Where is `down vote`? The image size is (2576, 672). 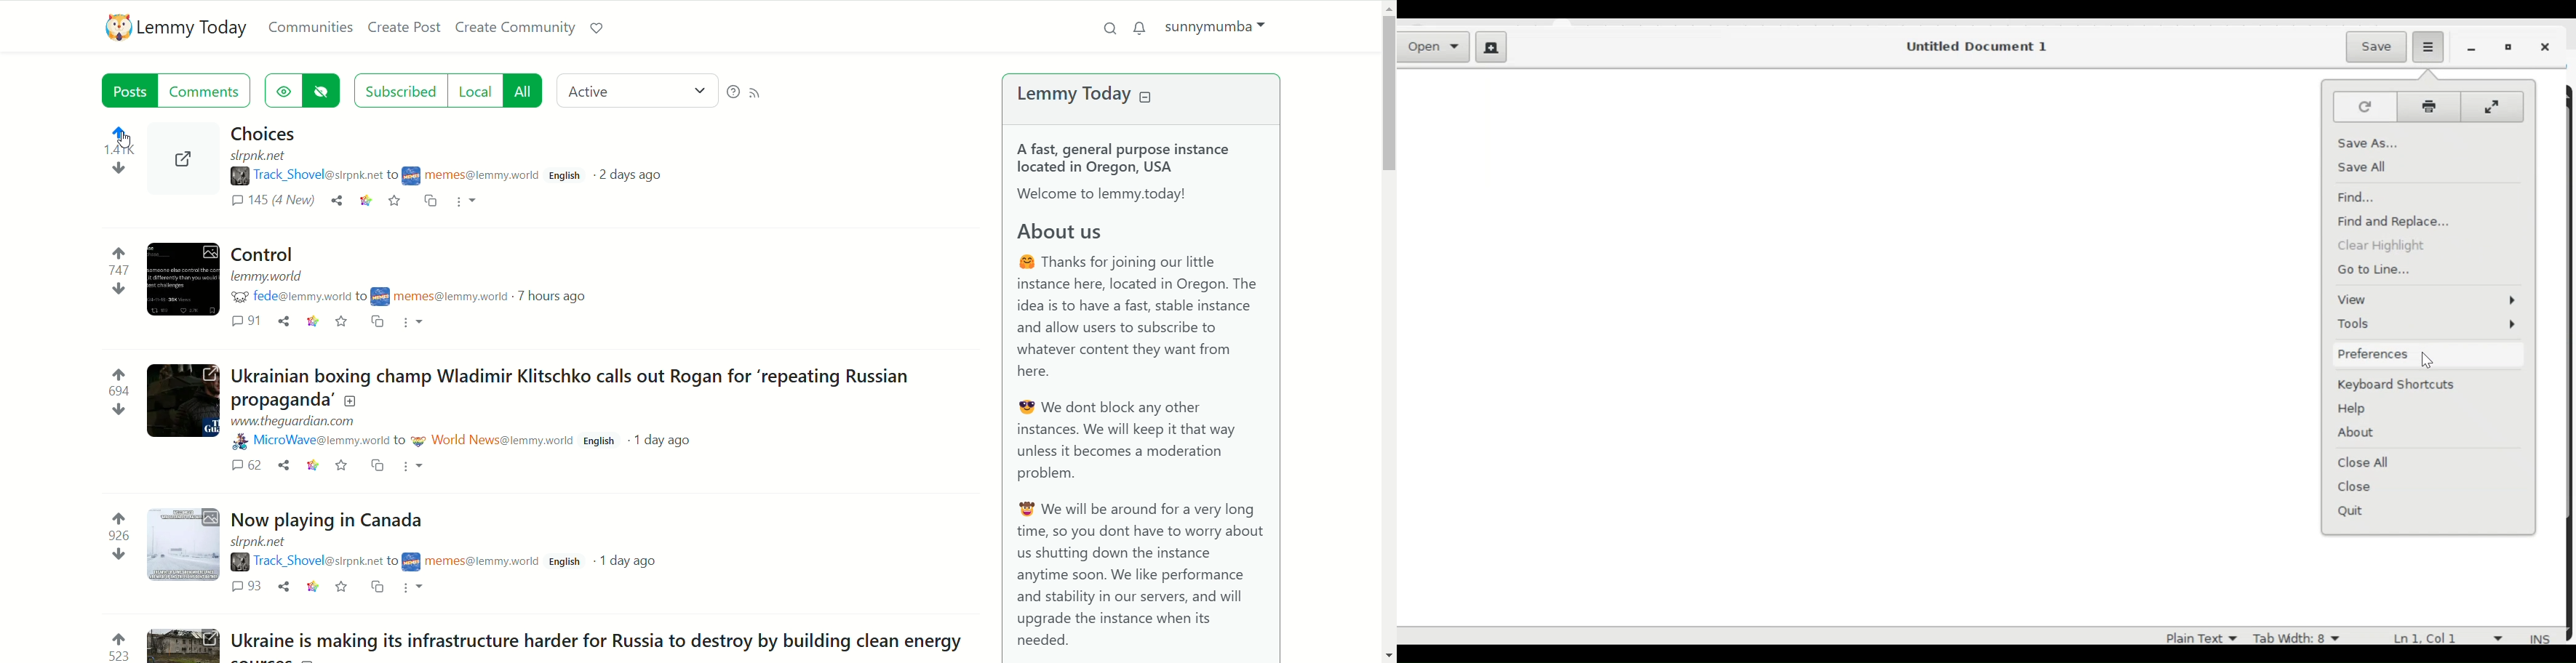 down vote is located at coordinates (119, 555).